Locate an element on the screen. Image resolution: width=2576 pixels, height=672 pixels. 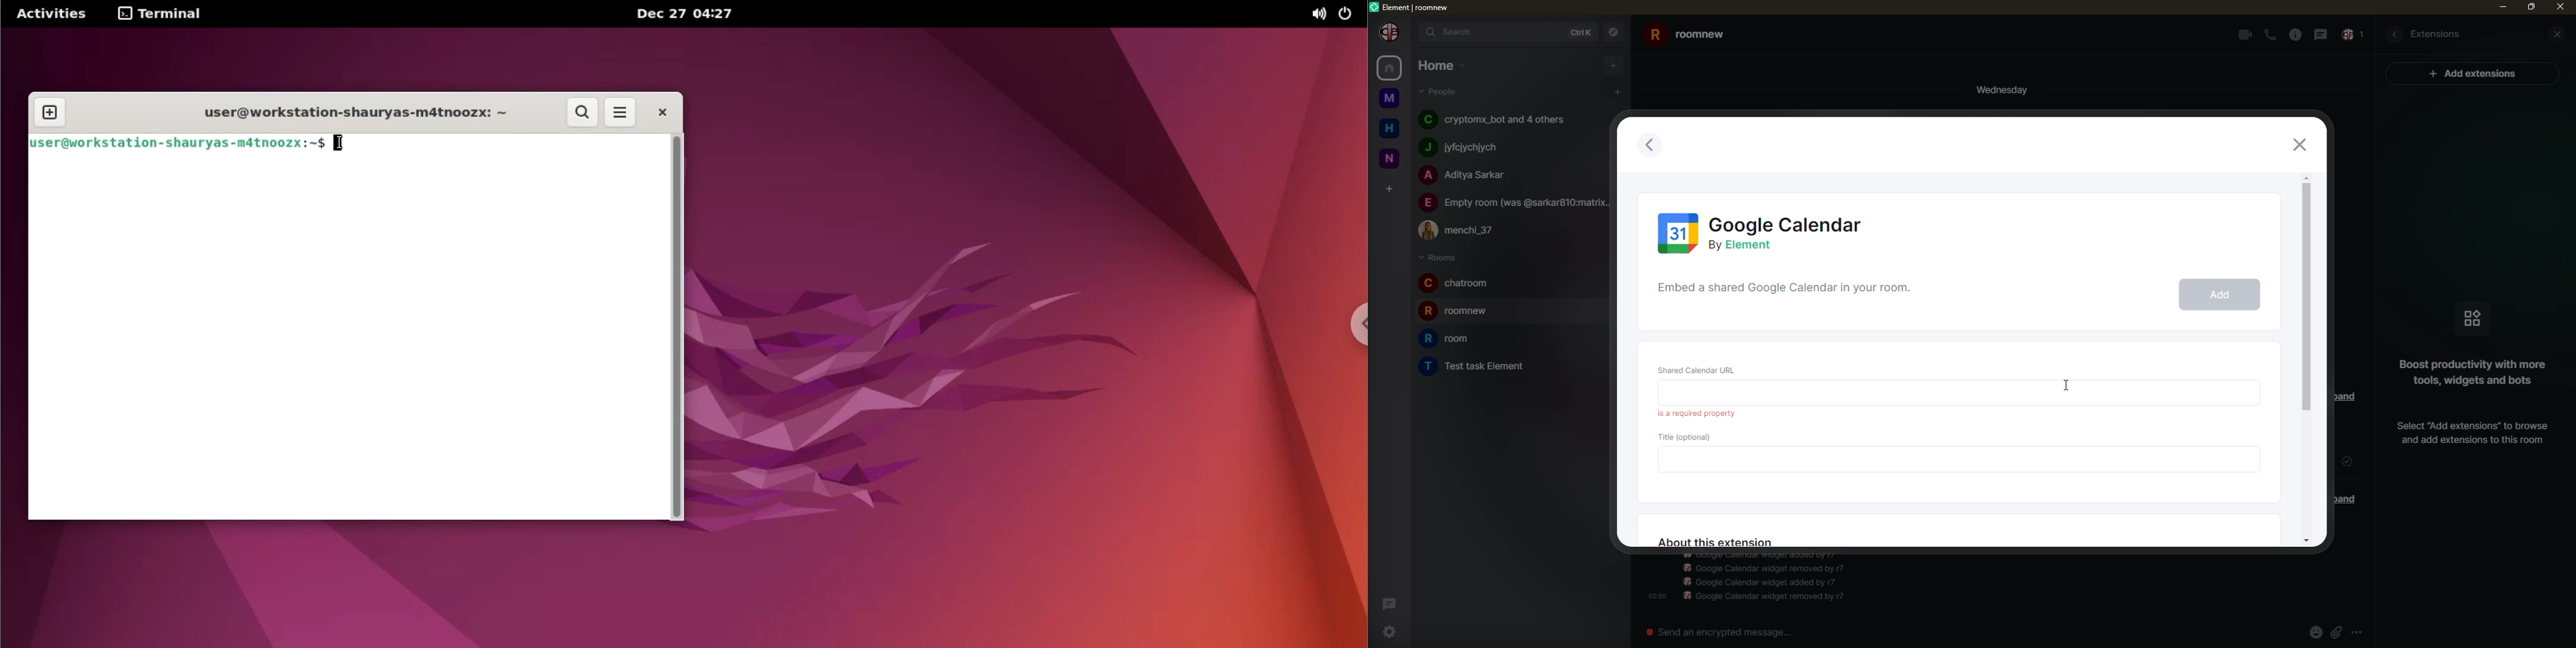
settings is located at coordinates (1393, 635).